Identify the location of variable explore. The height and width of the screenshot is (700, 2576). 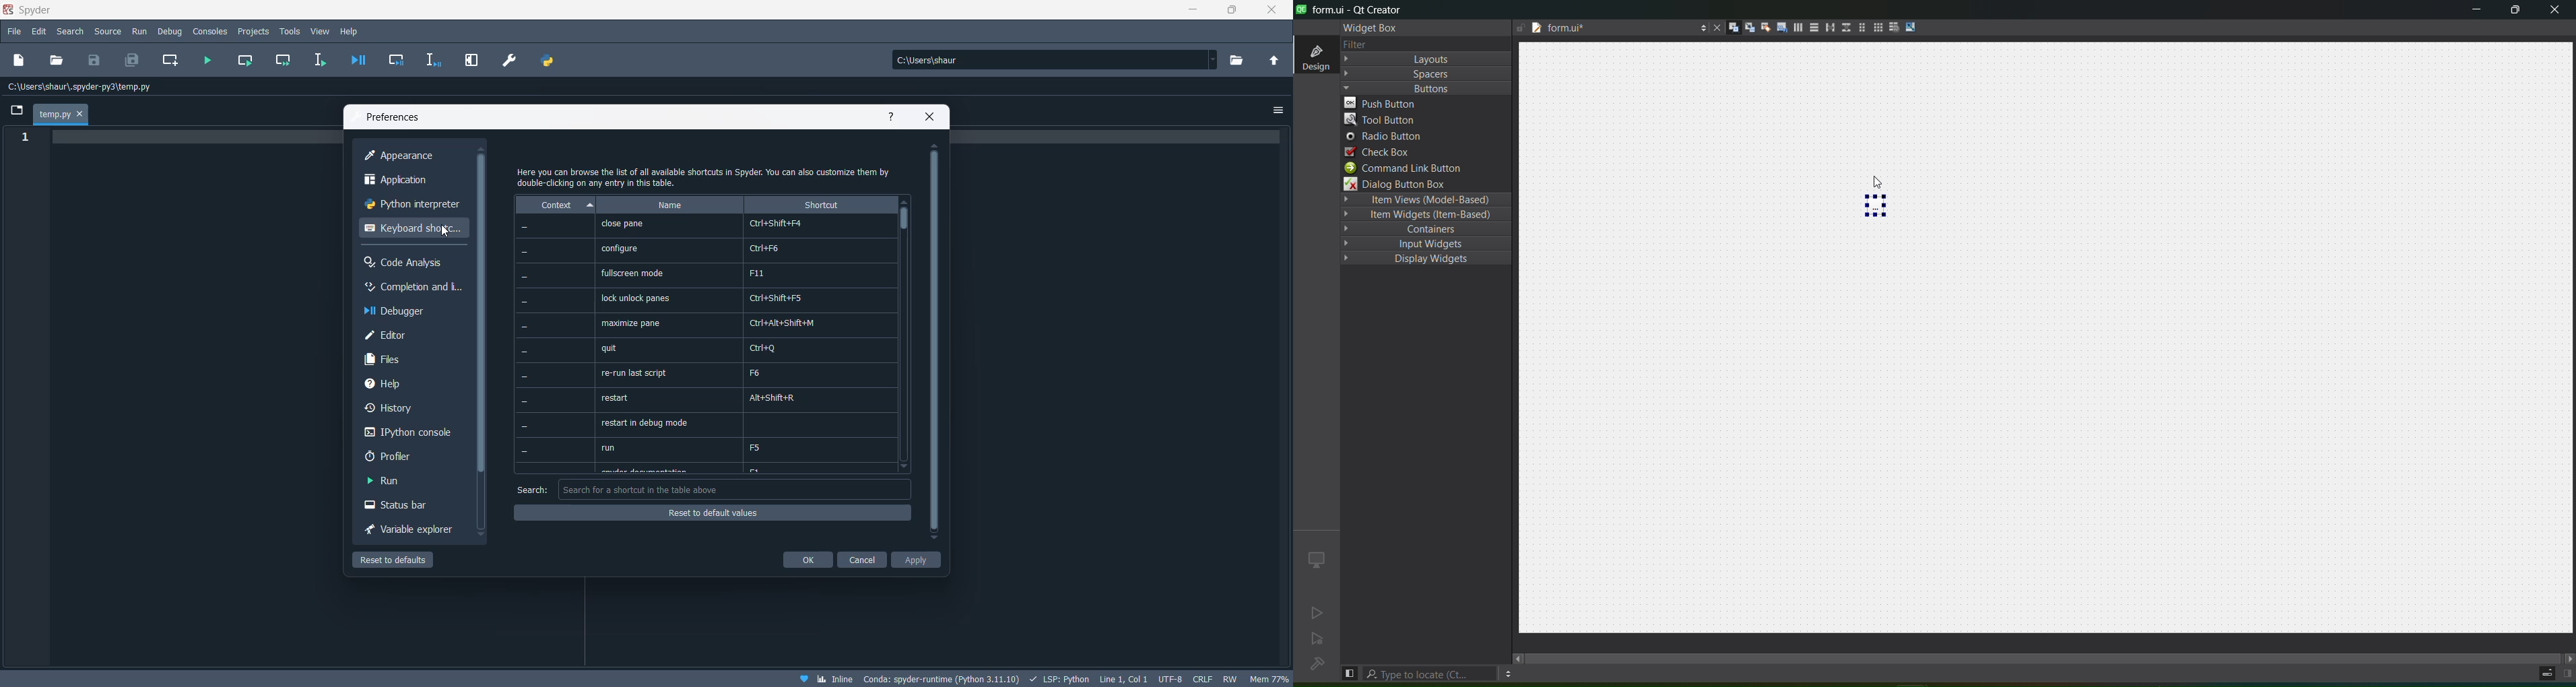
(409, 531).